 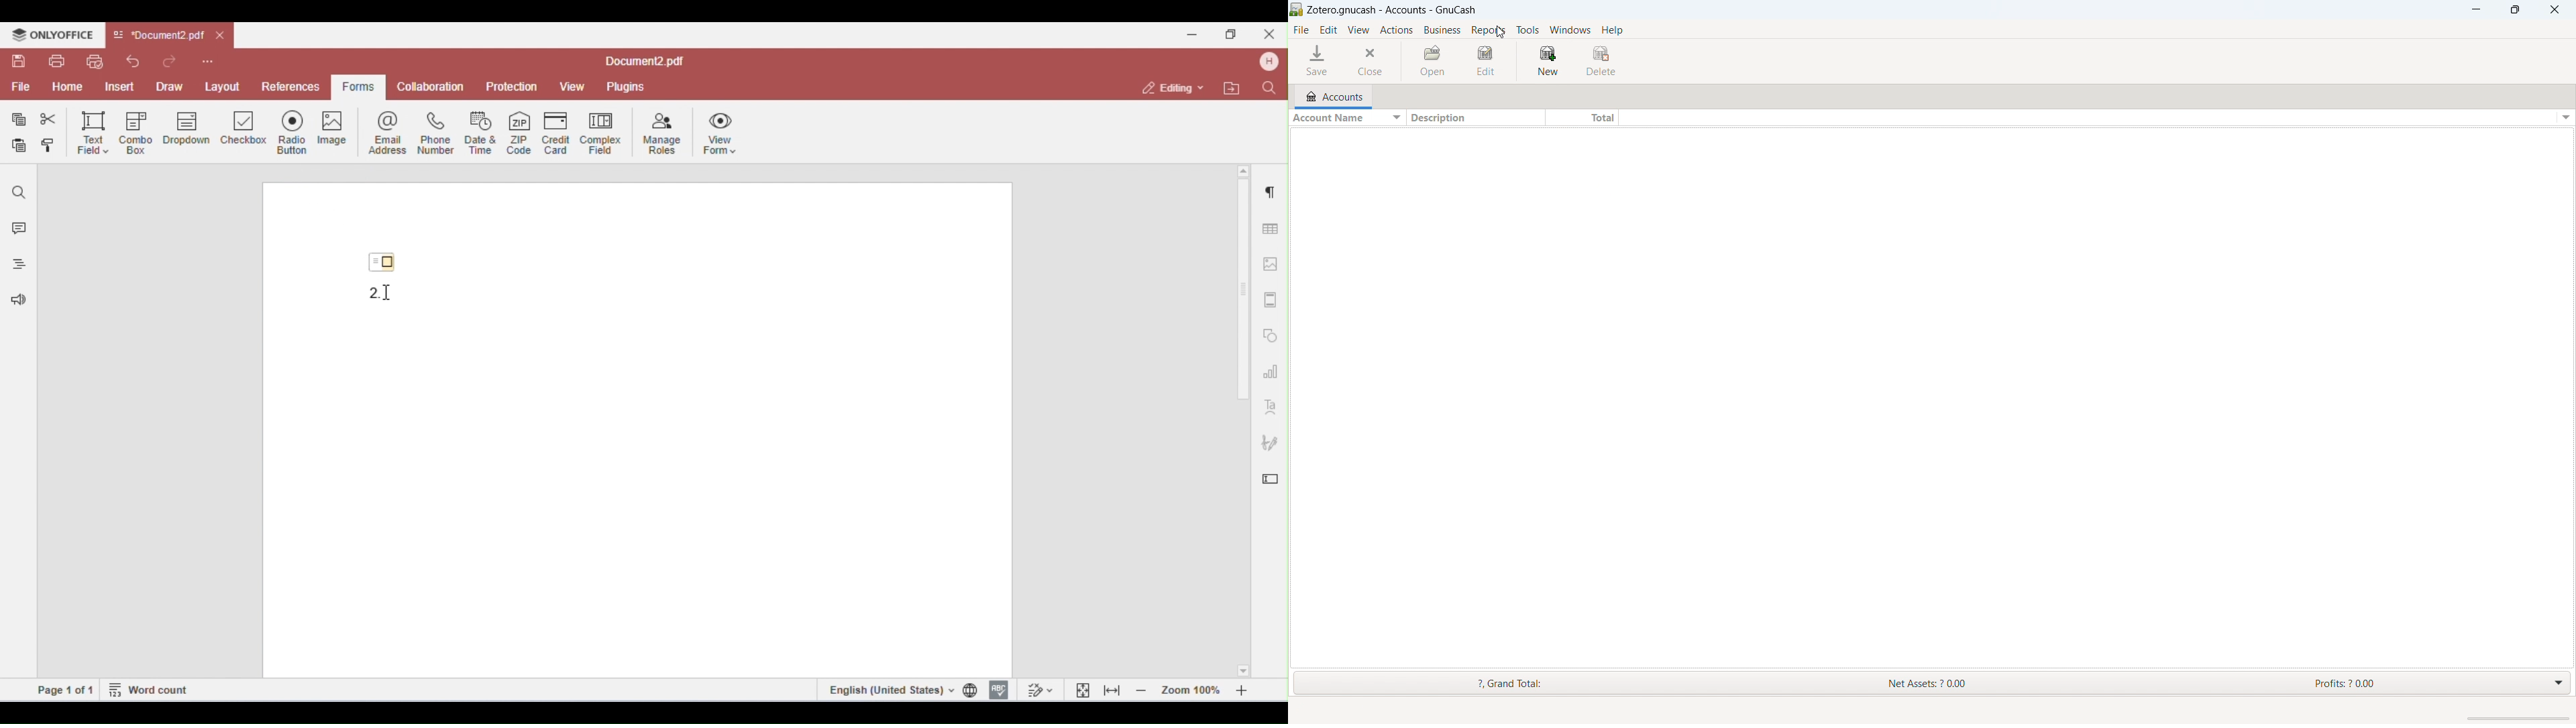 I want to click on options, so click(x=2563, y=117).